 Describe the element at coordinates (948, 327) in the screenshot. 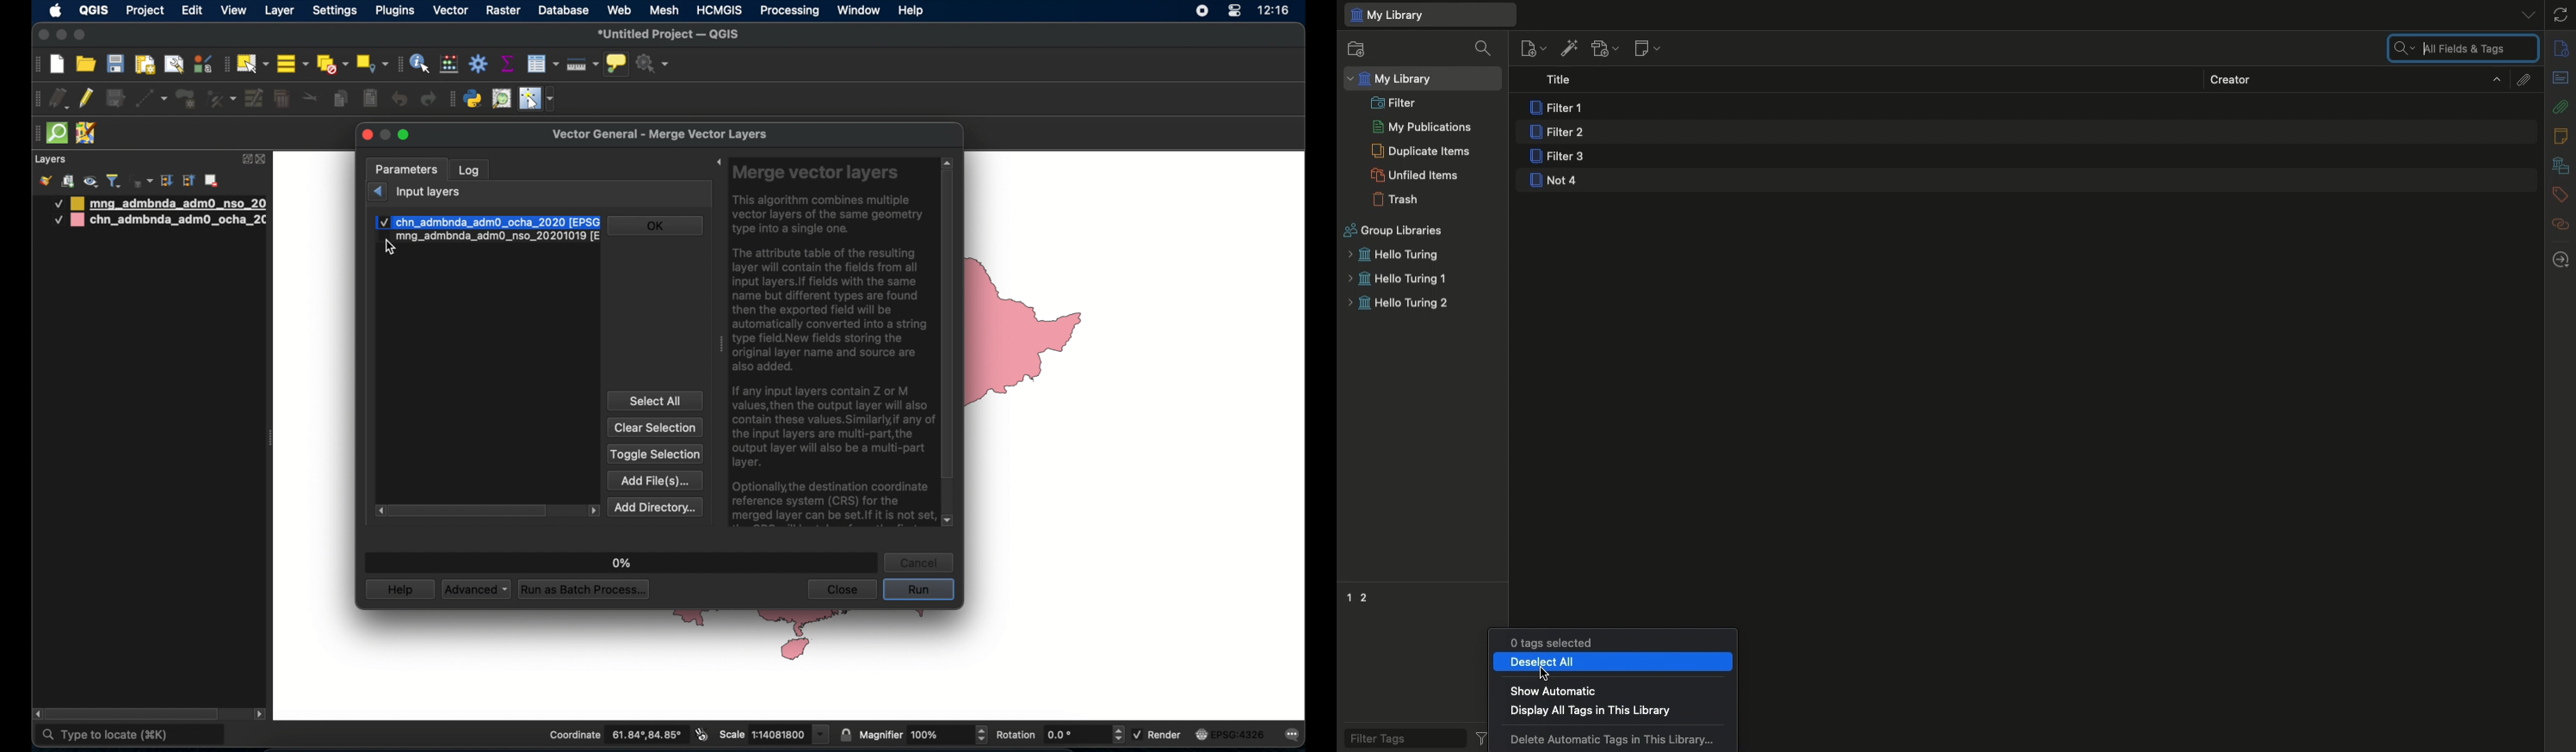

I see `scroll box` at that location.